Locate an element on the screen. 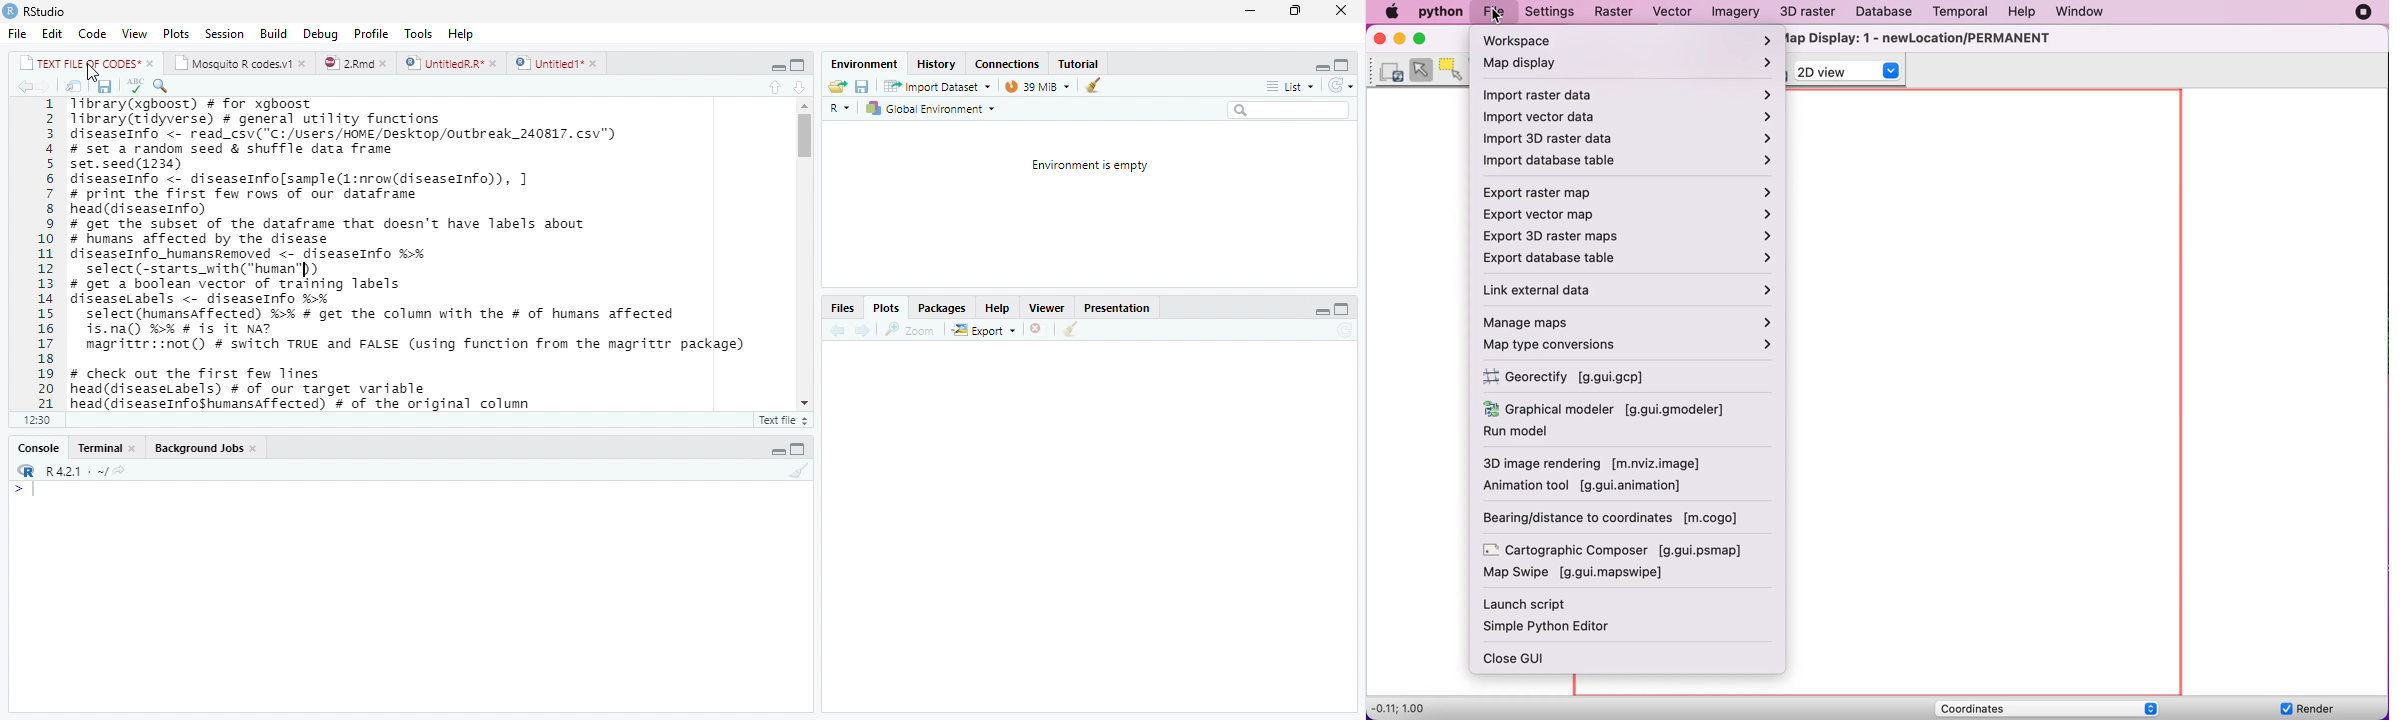  1:1 is located at coordinates (38, 419).